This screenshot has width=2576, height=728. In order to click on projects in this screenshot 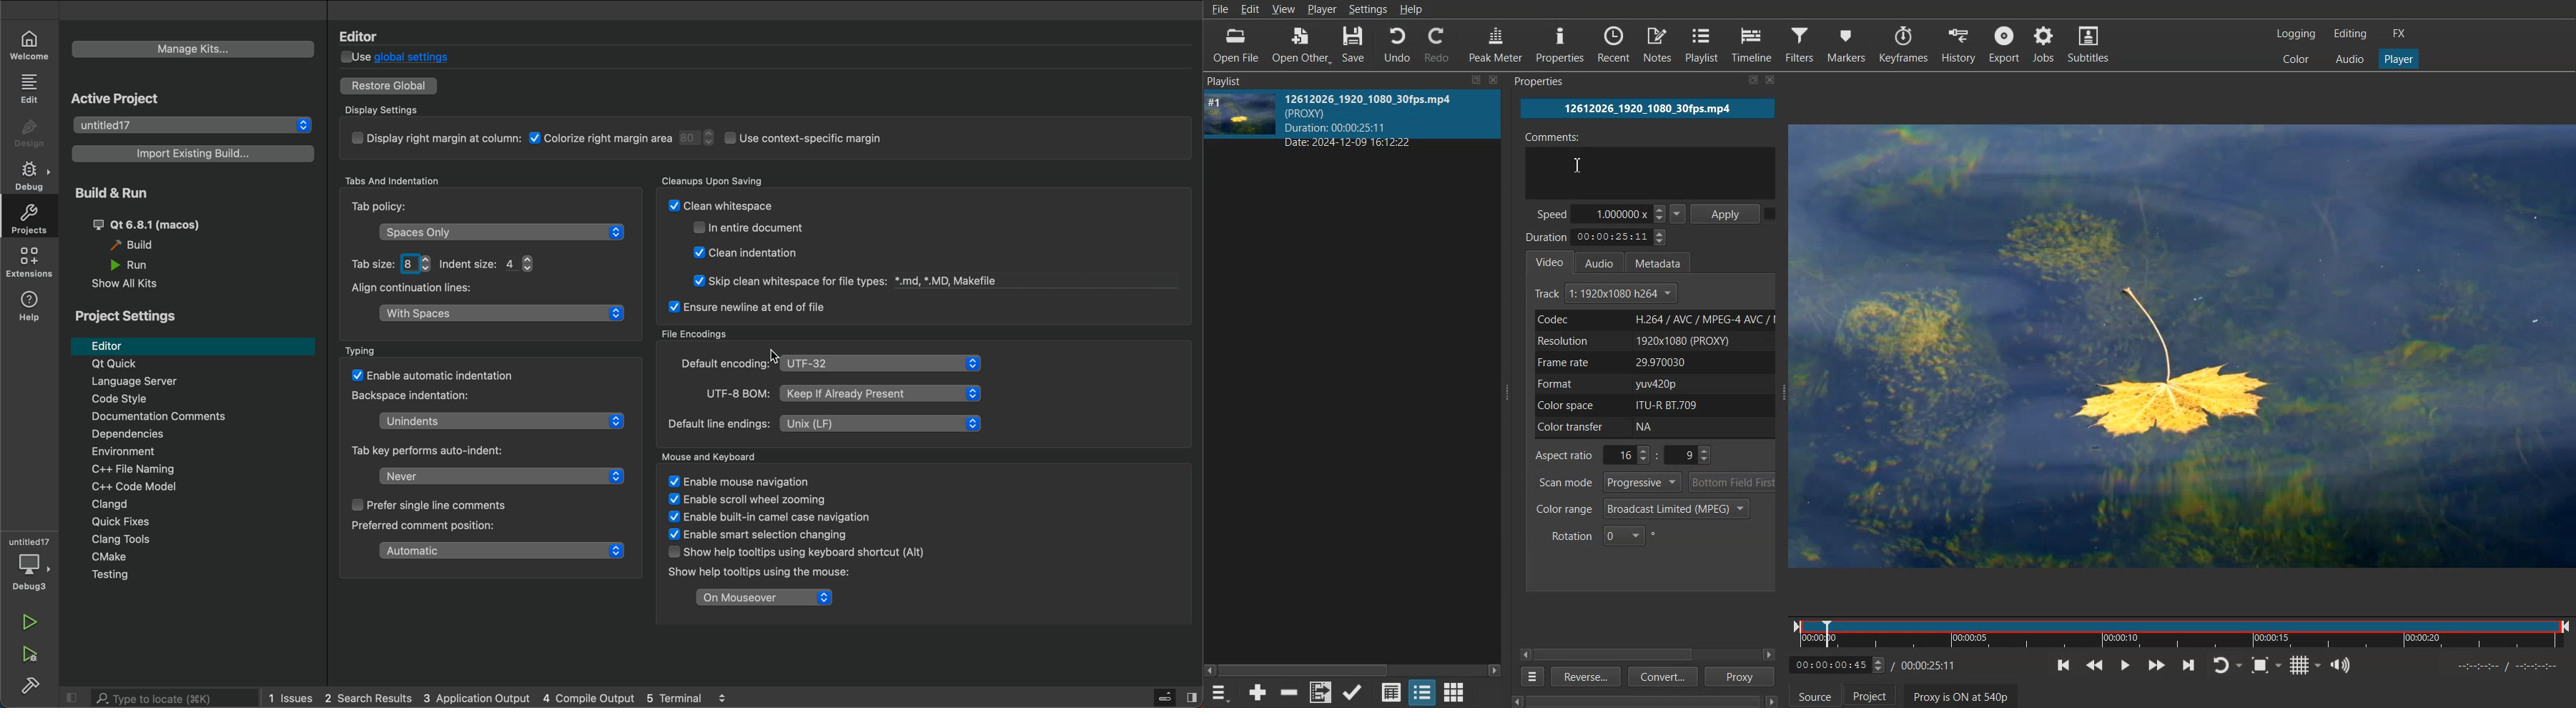, I will do `click(193, 125)`.